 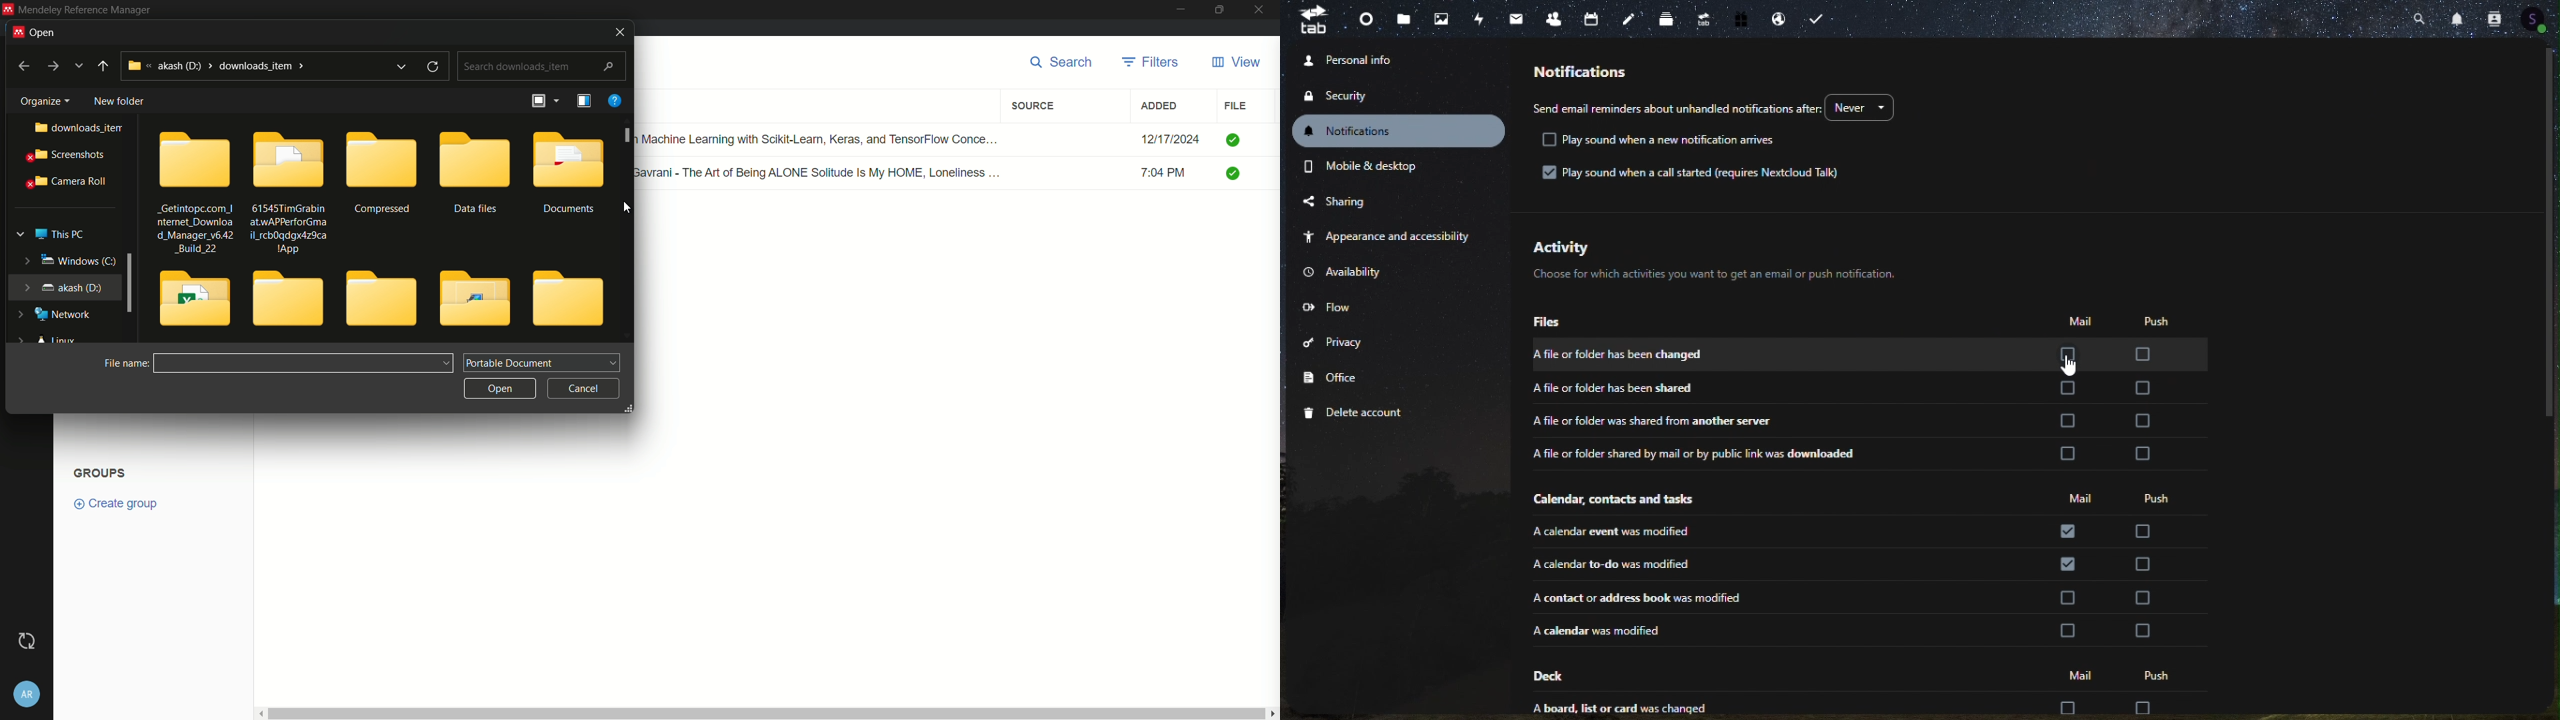 What do you see at coordinates (195, 190) in the screenshot?
I see `_Getintopc.com_|

nternet_Downloa

d_Manager v6.42
_Build_22` at bounding box center [195, 190].